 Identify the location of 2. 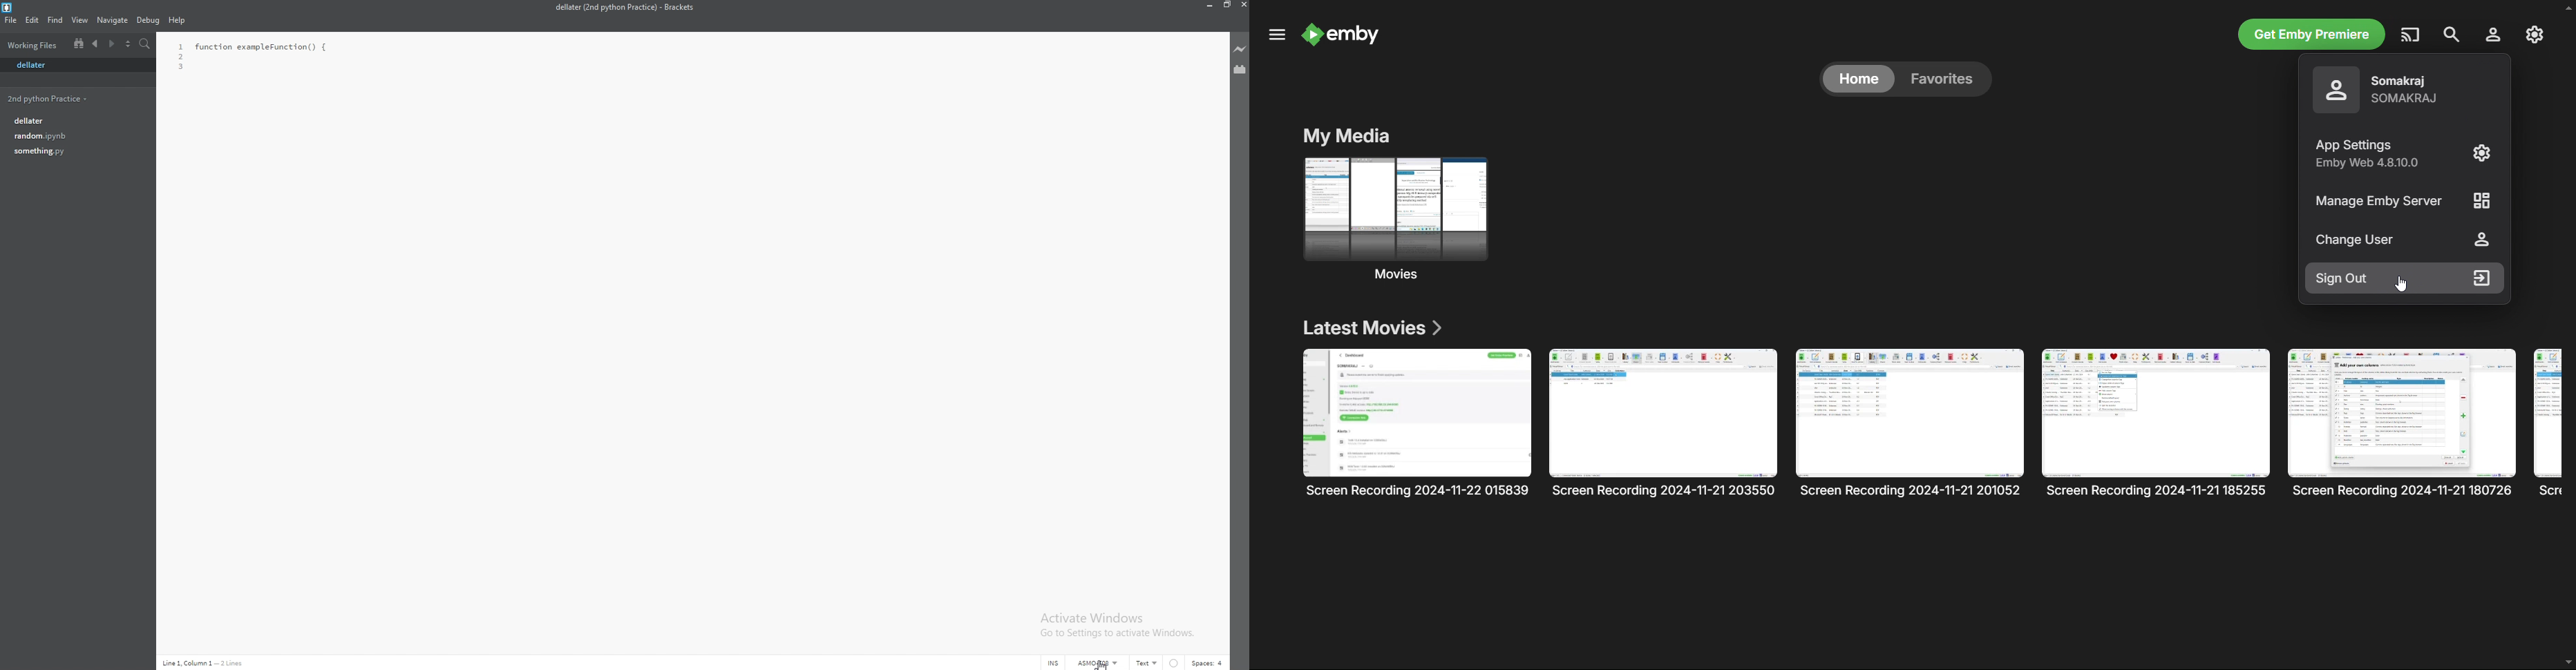
(181, 57).